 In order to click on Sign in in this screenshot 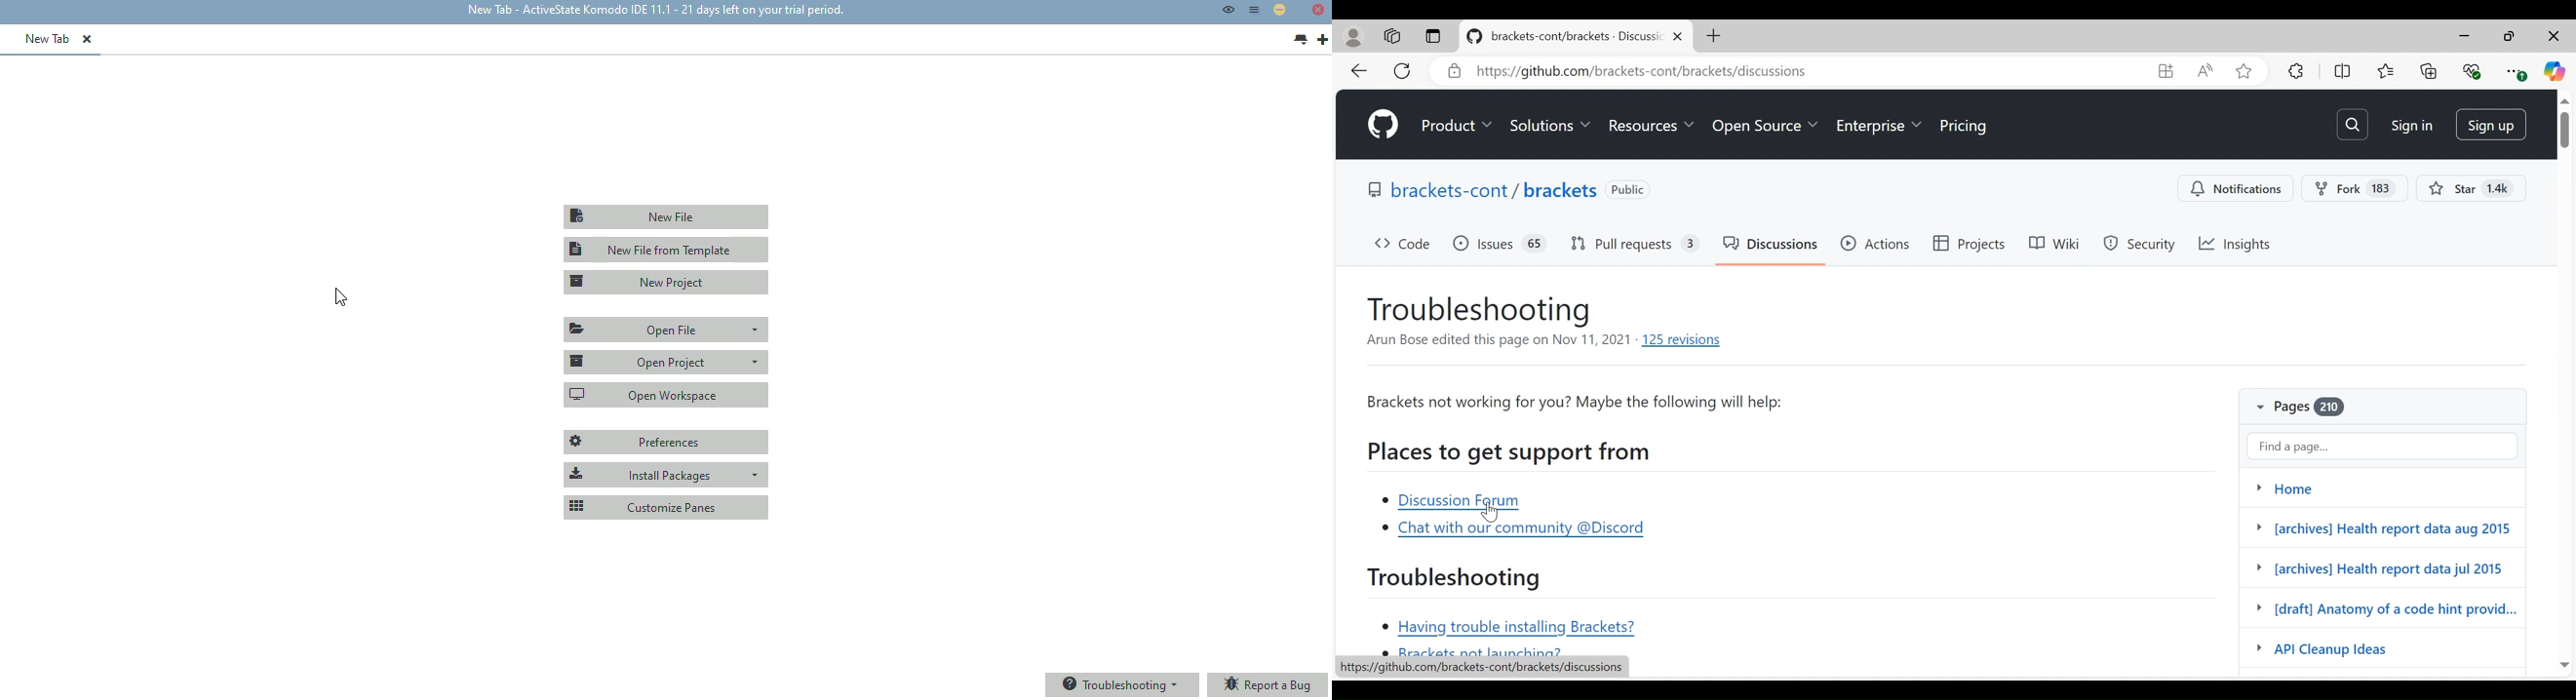, I will do `click(2410, 125)`.